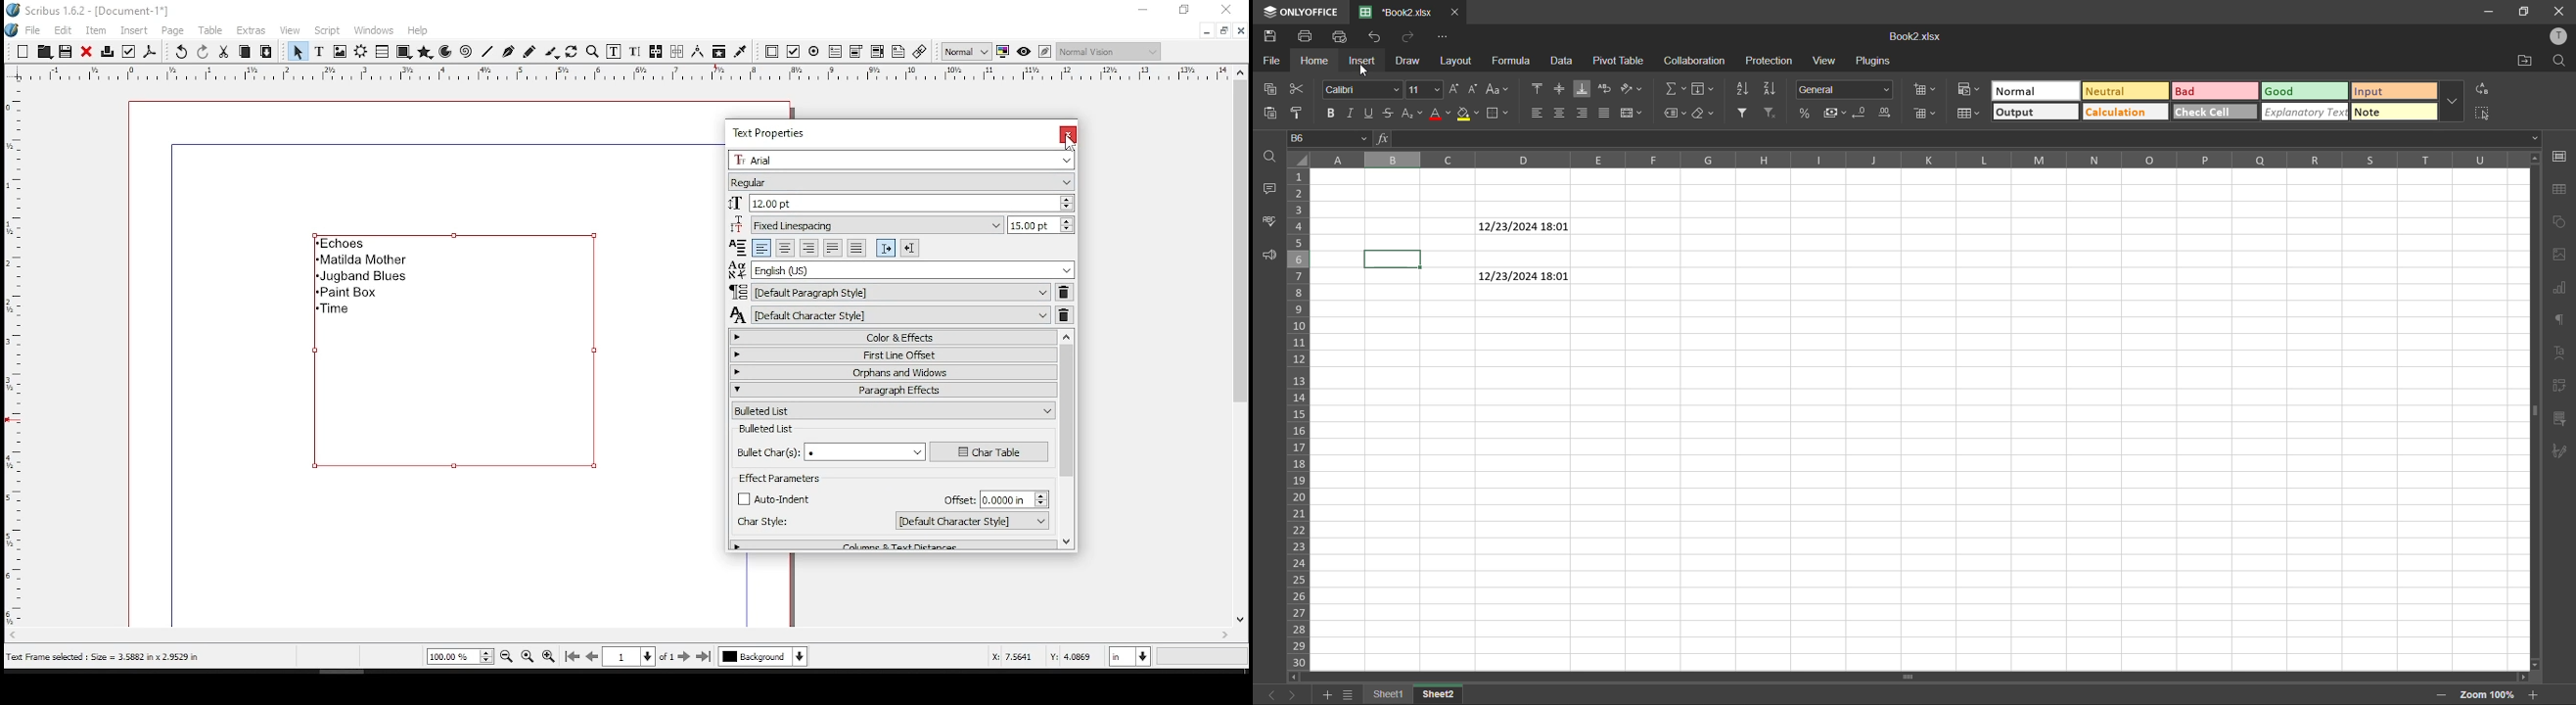 The width and height of the screenshot is (2576, 728). What do you see at coordinates (2559, 221) in the screenshot?
I see `chart` at bounding box center [2559, 221].